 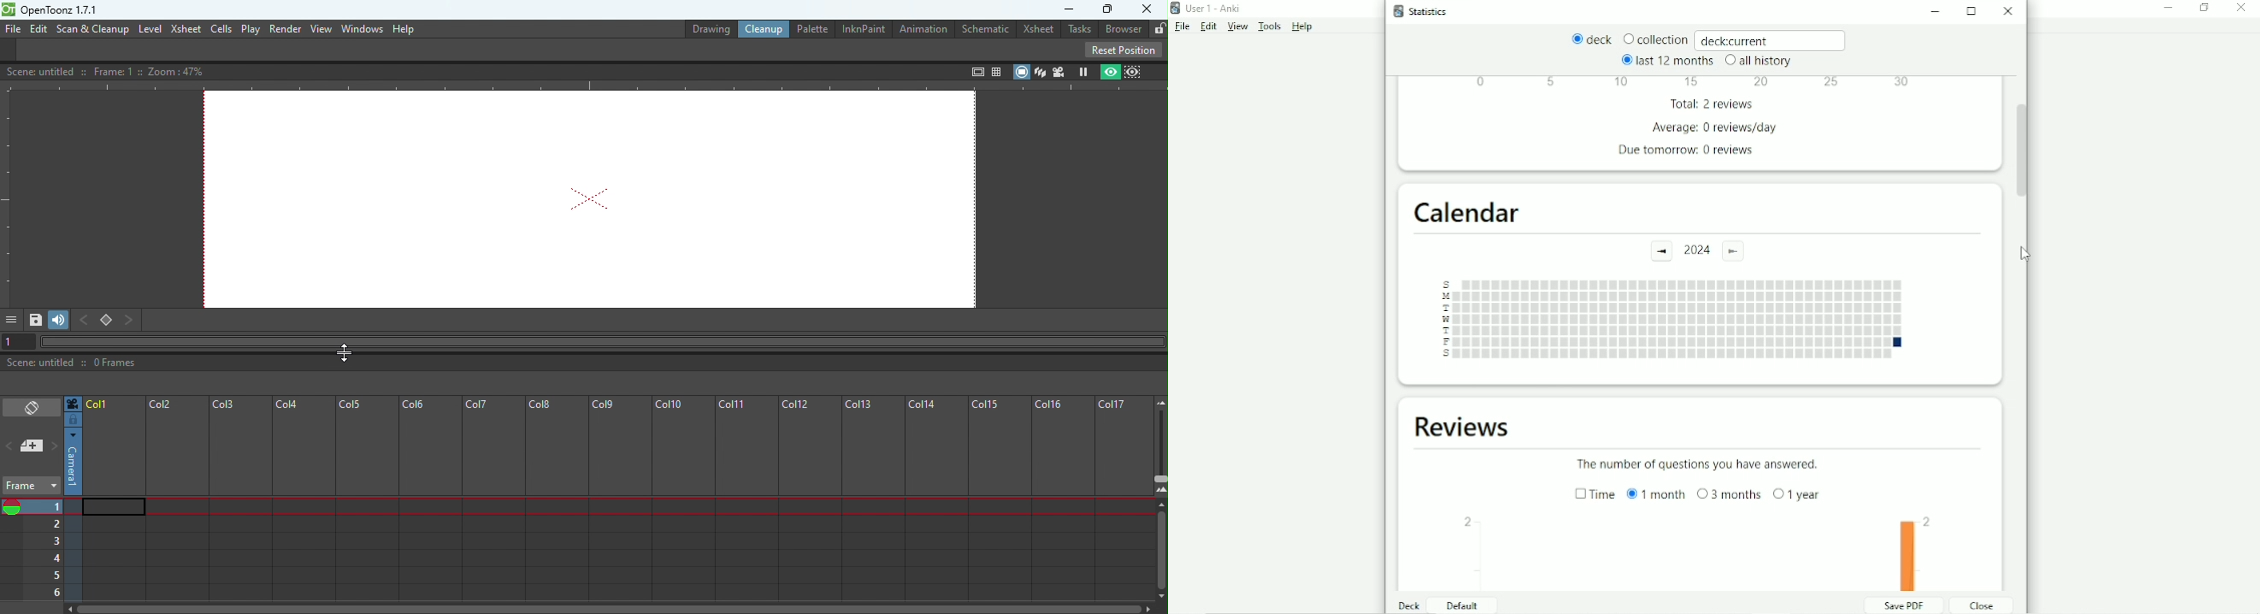 What do you see at coordinates (13, 340) in the screenshot?
I see `1` at bounding box center [13, 340].